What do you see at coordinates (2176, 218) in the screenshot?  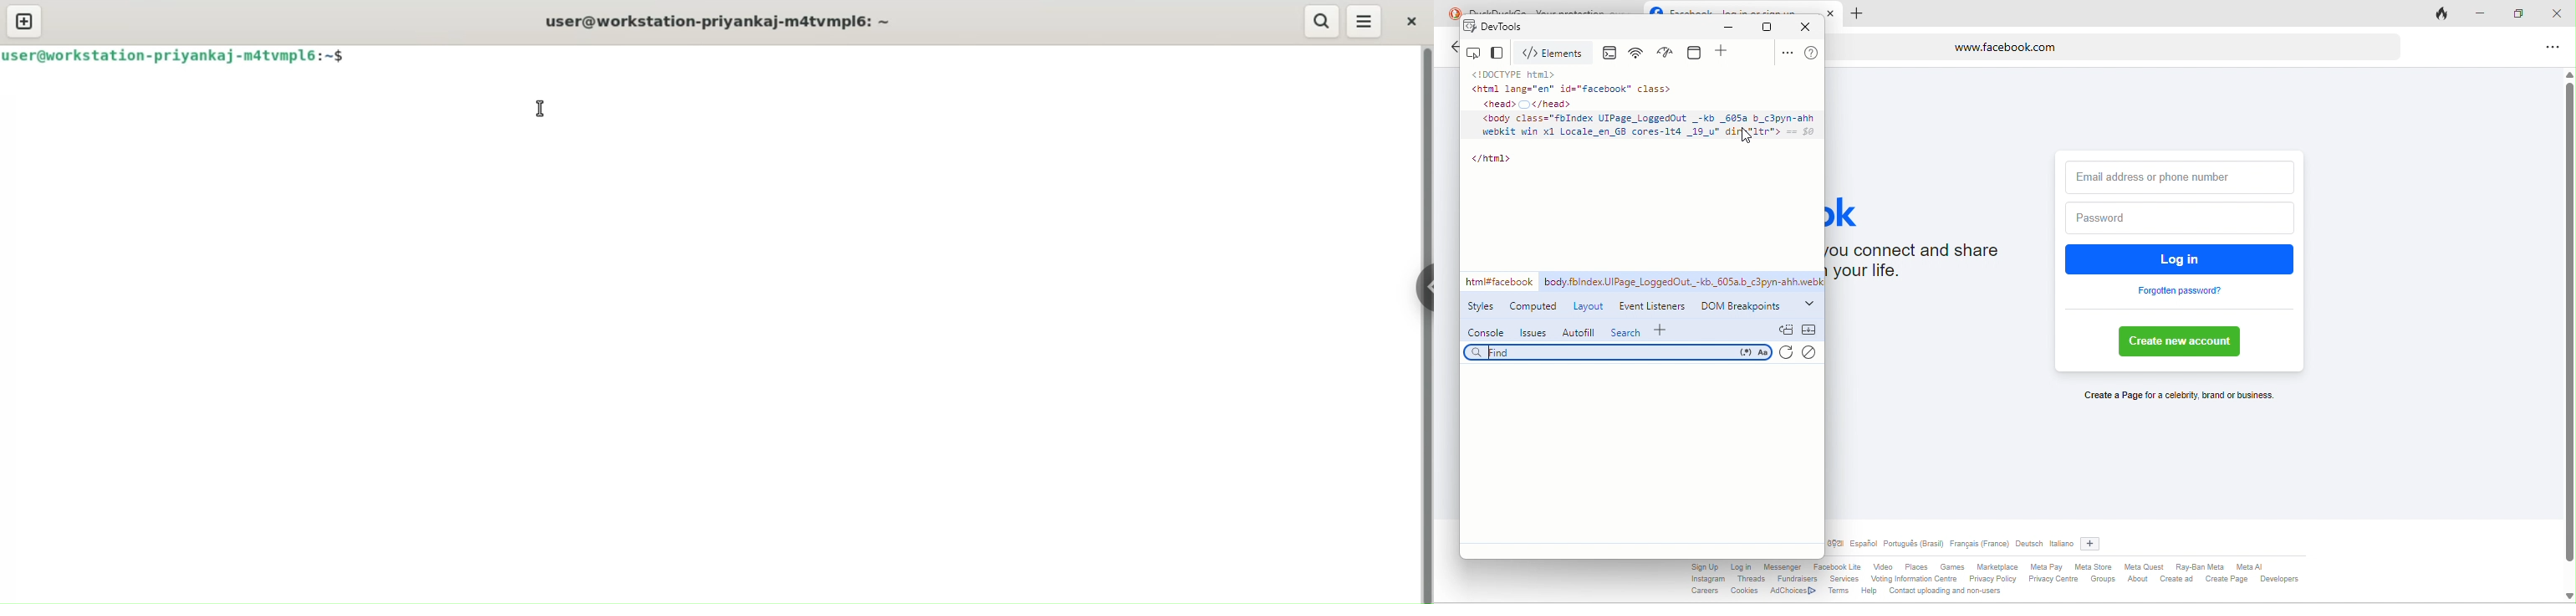 I see `password` at bounding box center [2176, 218].